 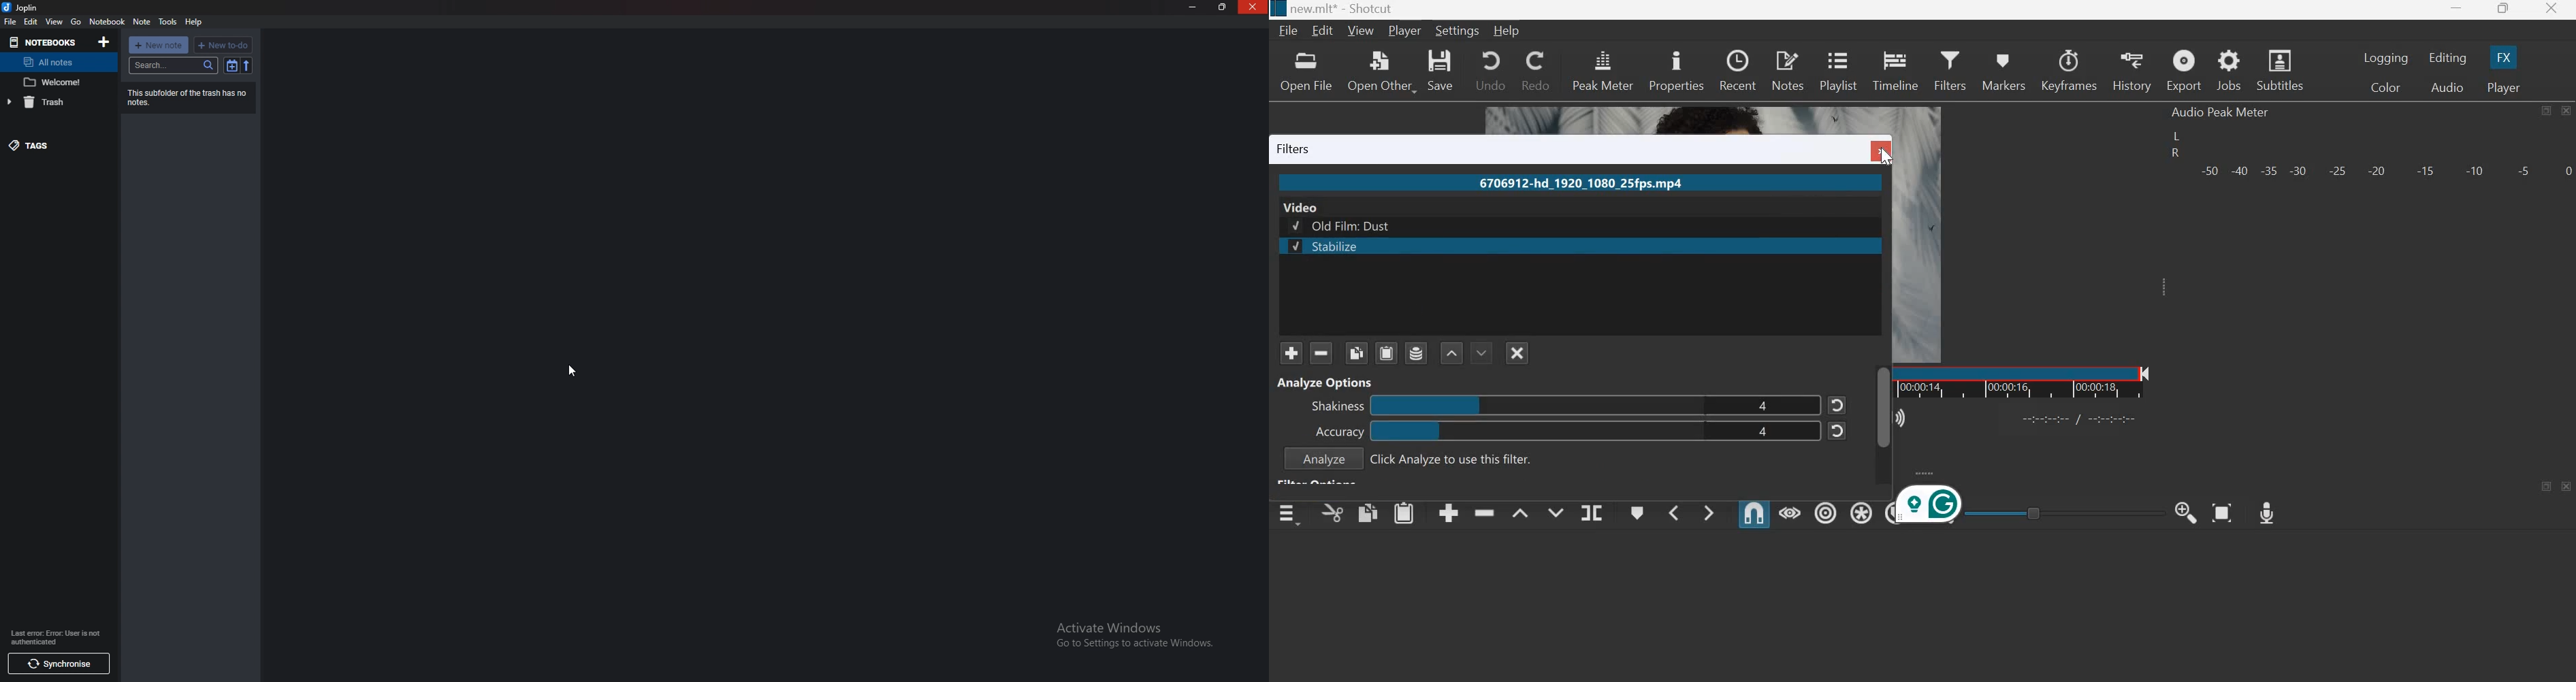 I want to click on Shakiness, so click(x=1337, y=407).